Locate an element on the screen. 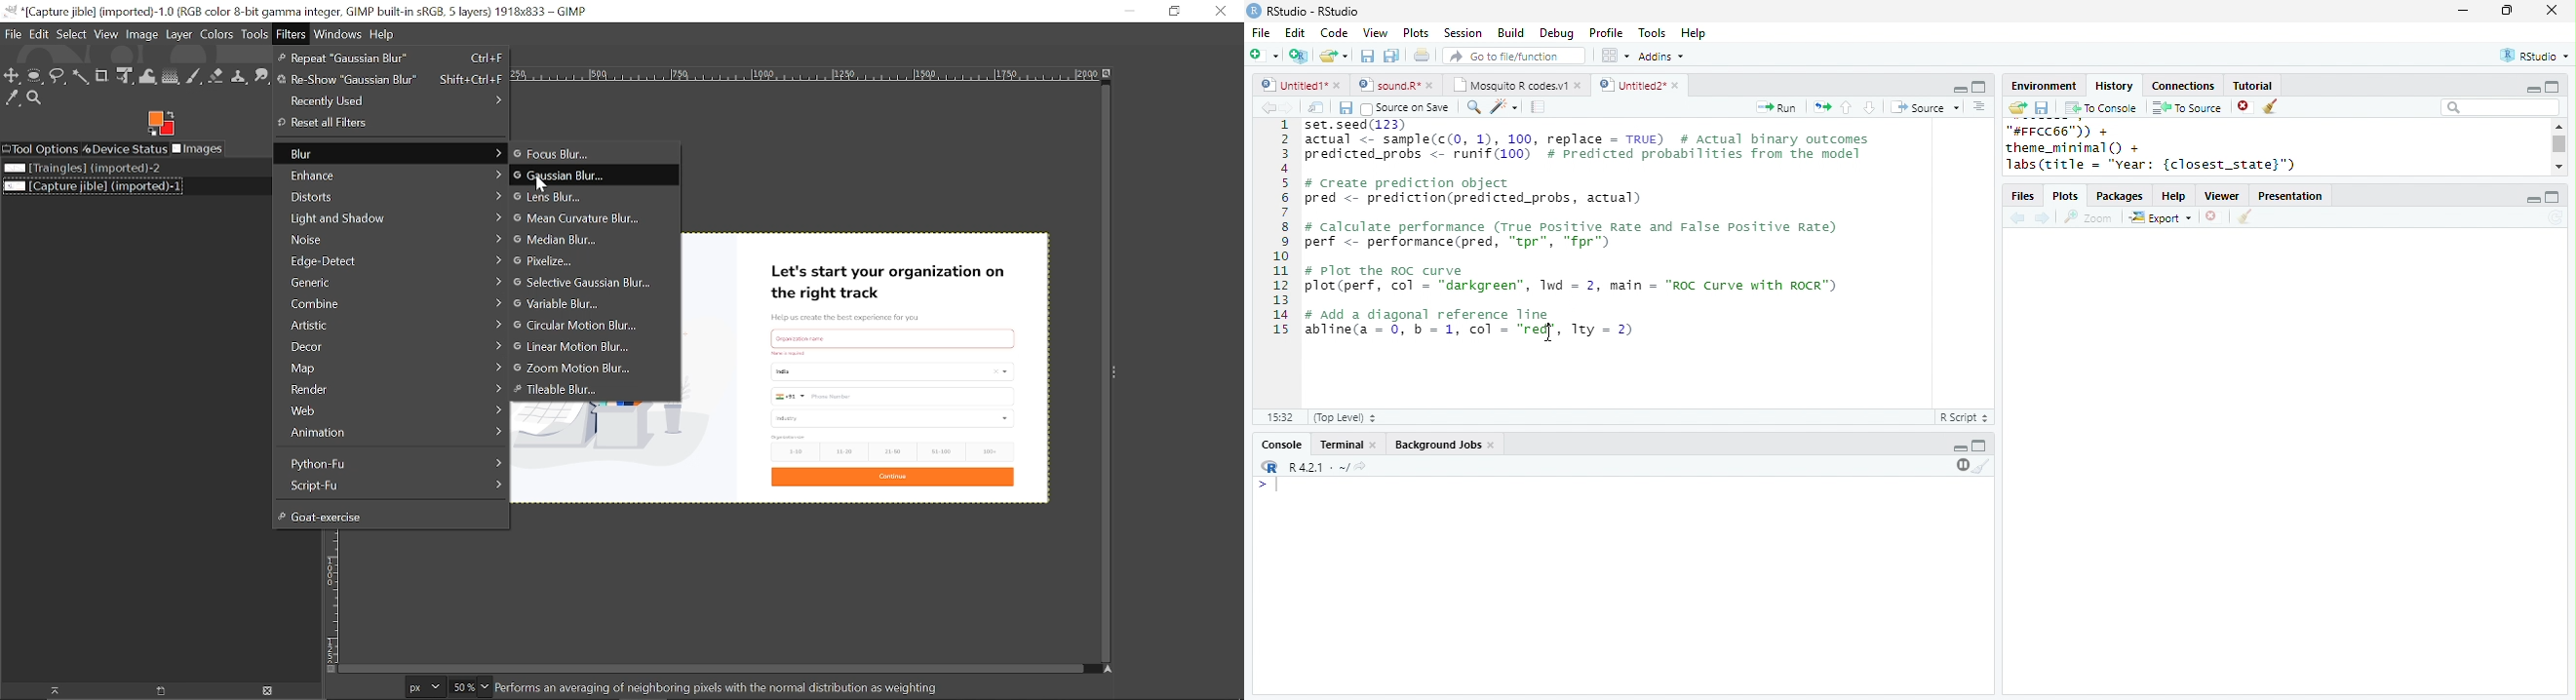 This screenshot has width=2576, height=700. console is located at coordinates (1280, 446).